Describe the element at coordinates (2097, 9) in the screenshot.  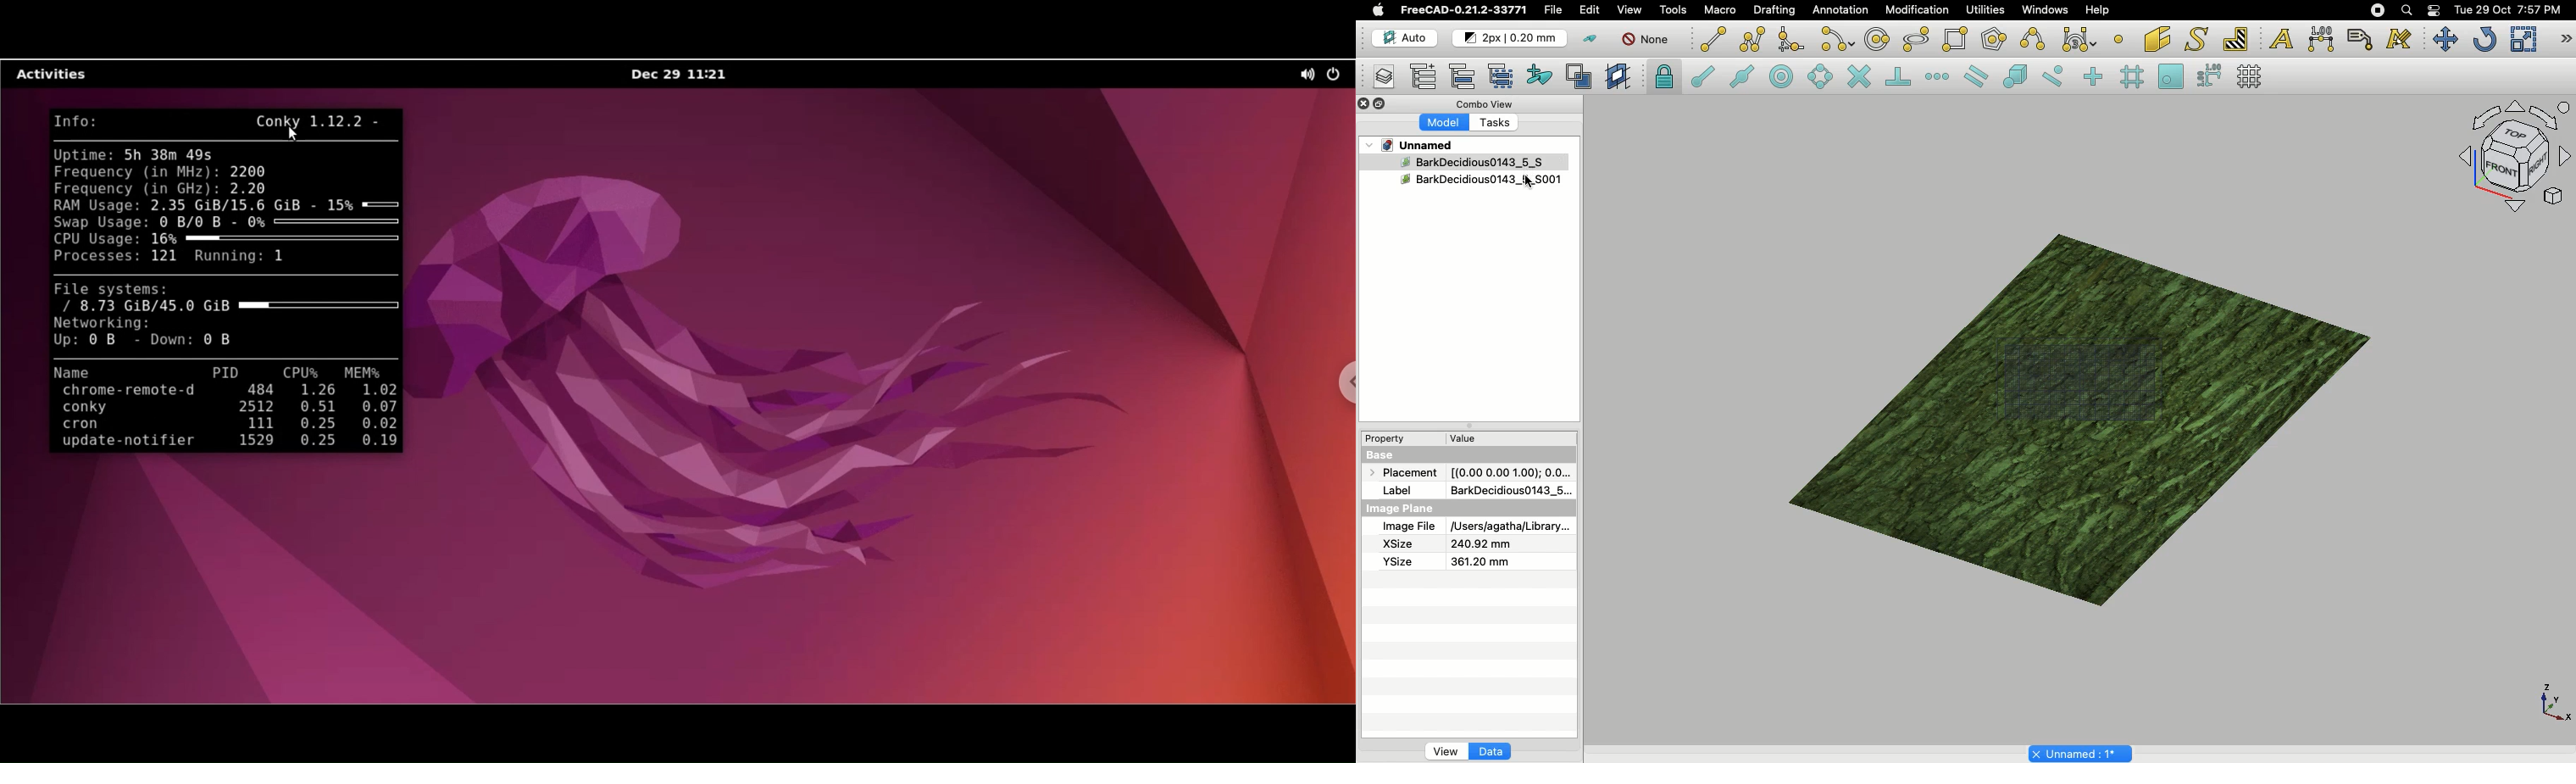
I see `Help` at that location.